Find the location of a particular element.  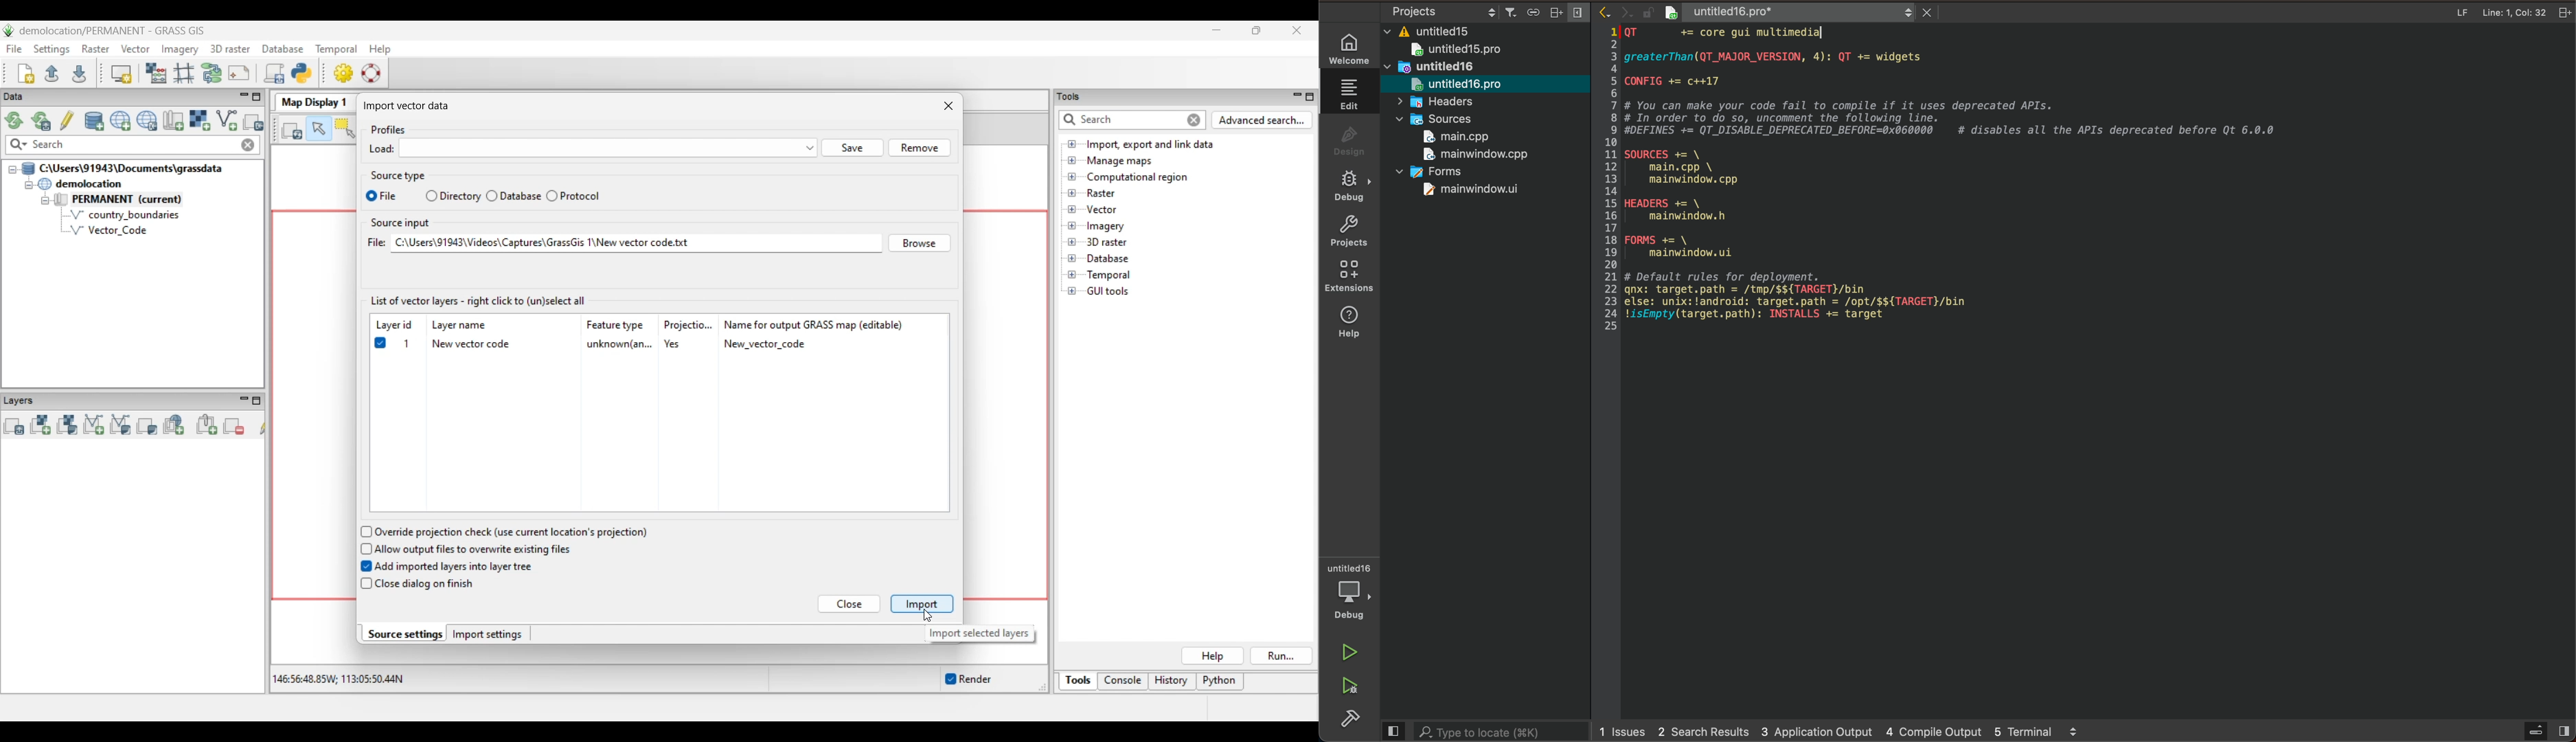

close is located at coordinates (1921, 12).